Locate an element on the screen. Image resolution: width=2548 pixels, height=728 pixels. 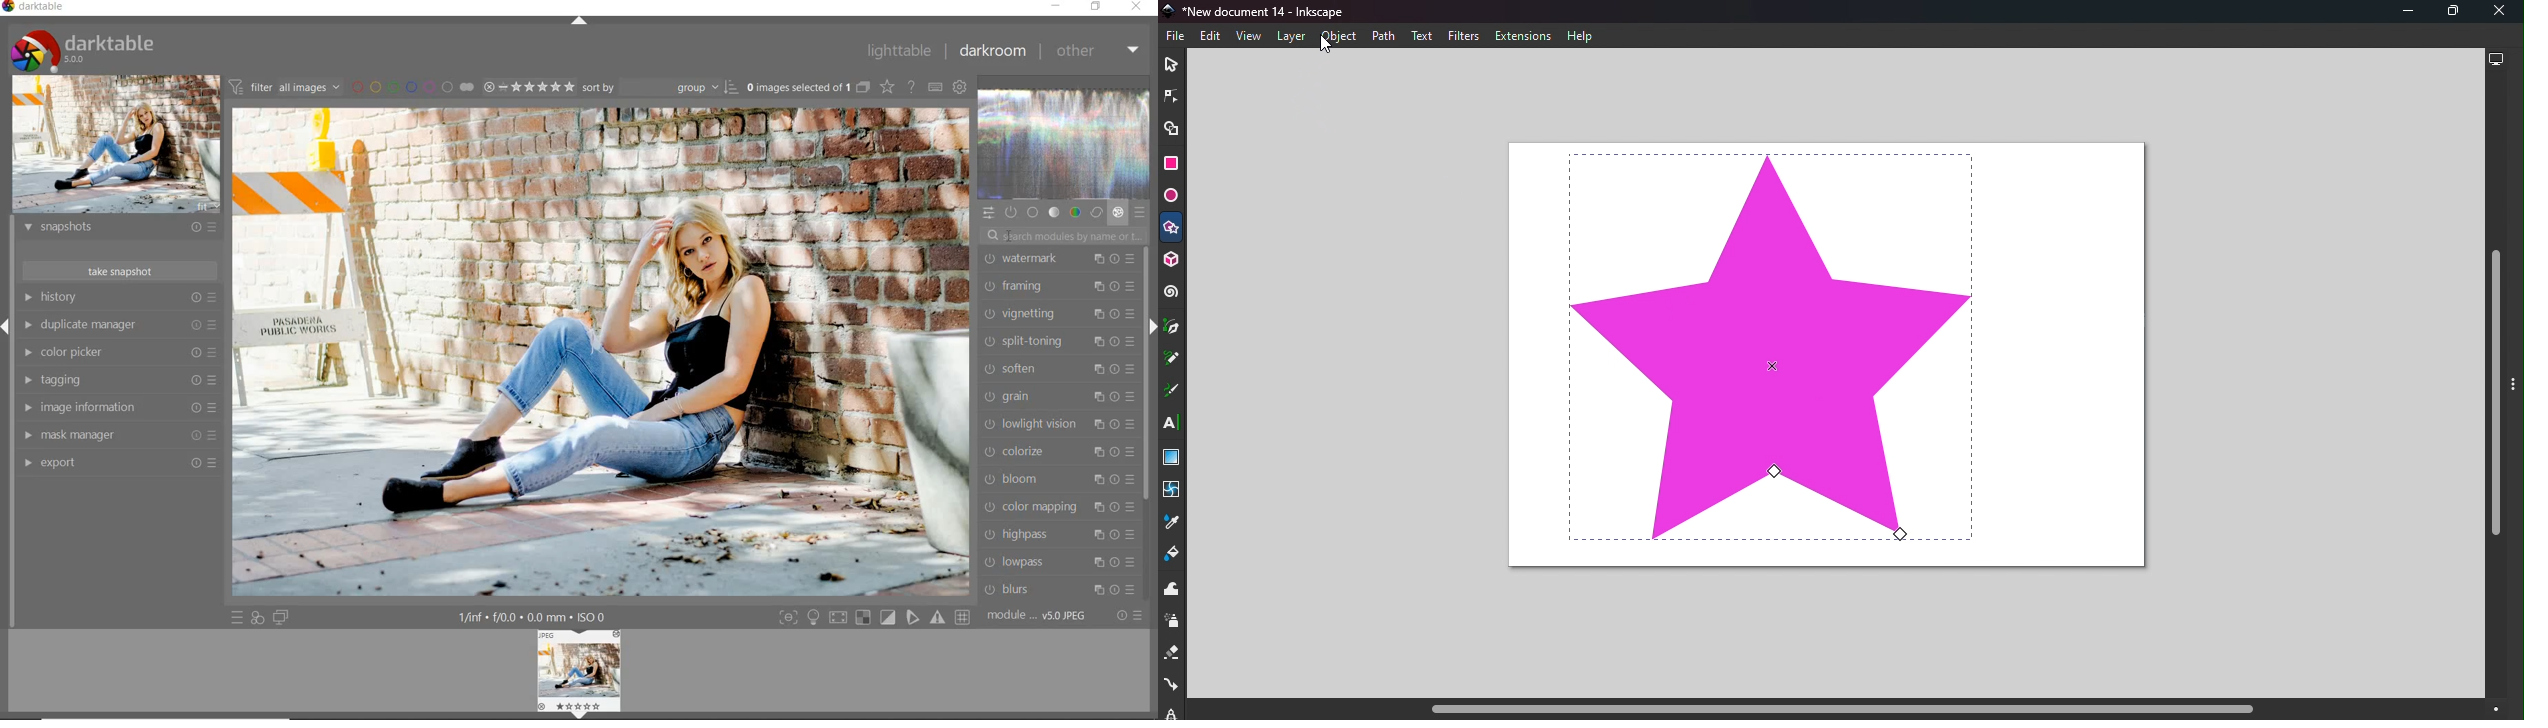
Gradient tool is located at coordinates (1173, 459).